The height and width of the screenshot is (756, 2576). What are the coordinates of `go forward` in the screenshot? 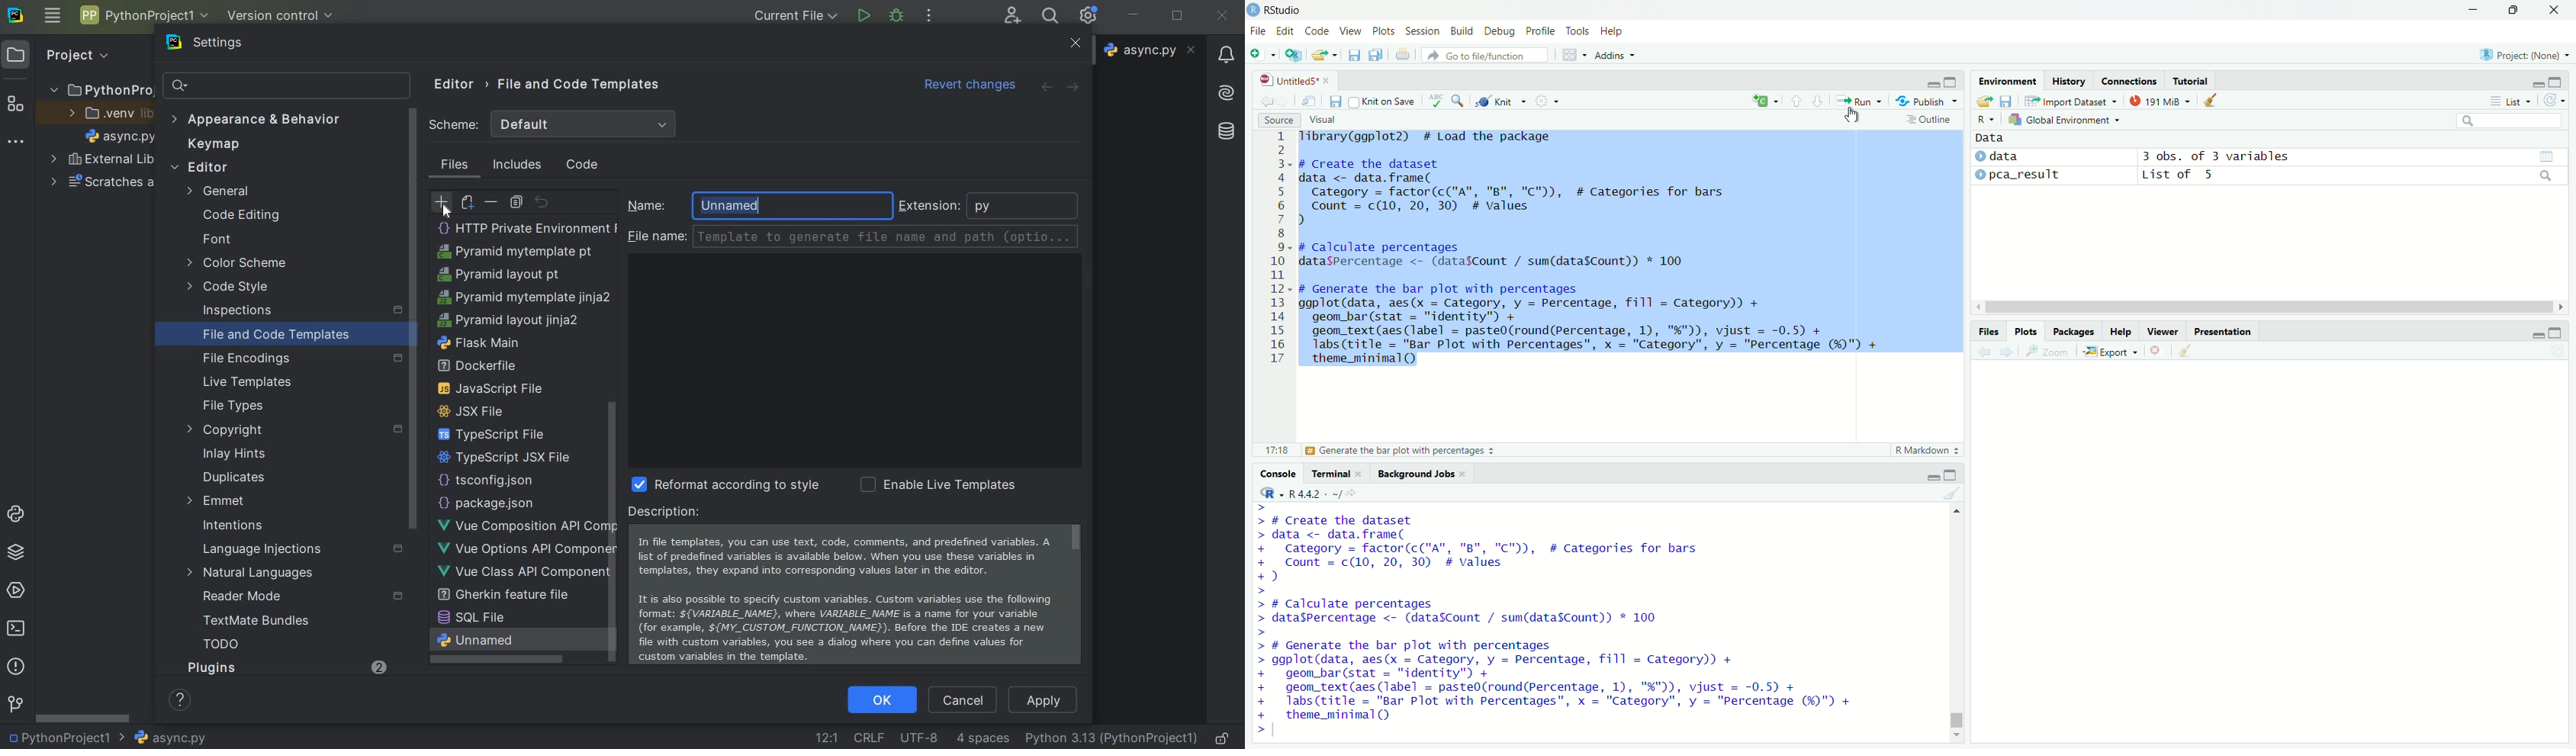 It's located at (2007, 352).